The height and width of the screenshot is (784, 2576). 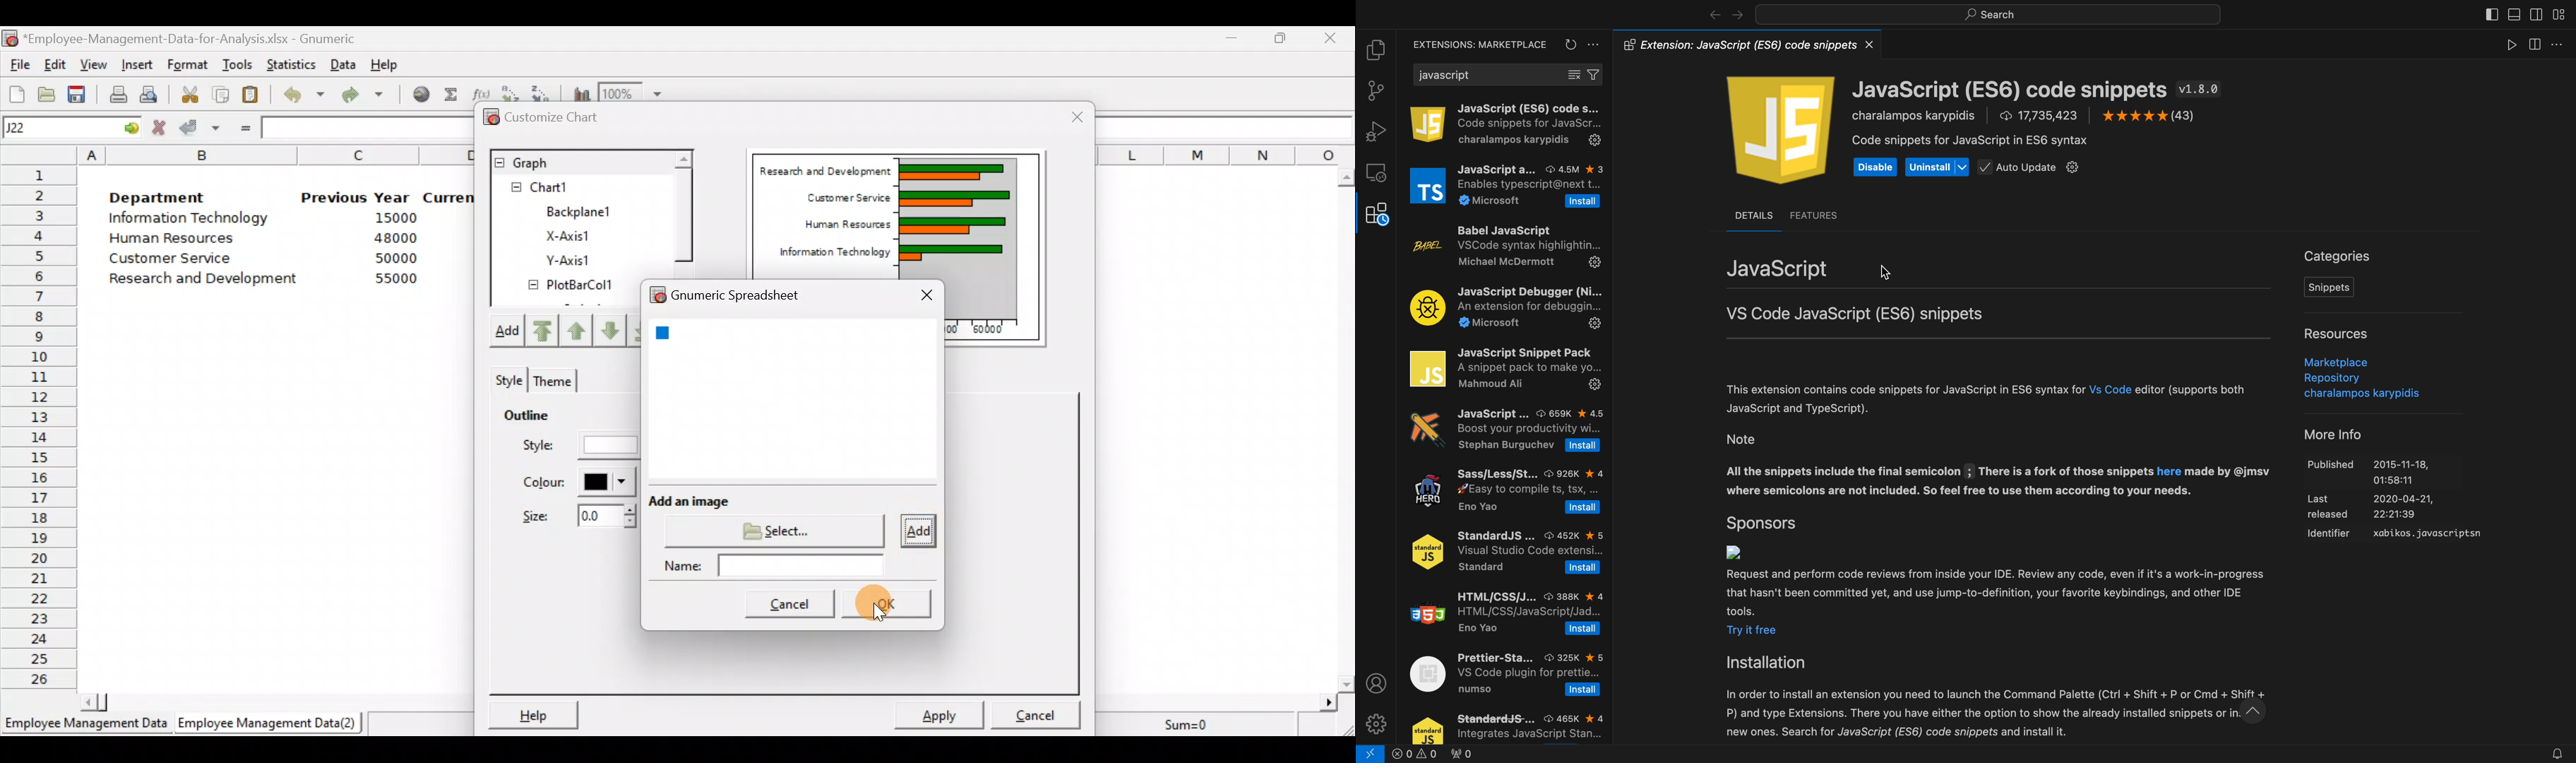 What do you see at coordinates (1505, 247) in the screenshot?
I see `Babel JavaScript
VSCode syntax highlightin...
Michael McDermott 5%` at bounding box center [1505, 247].